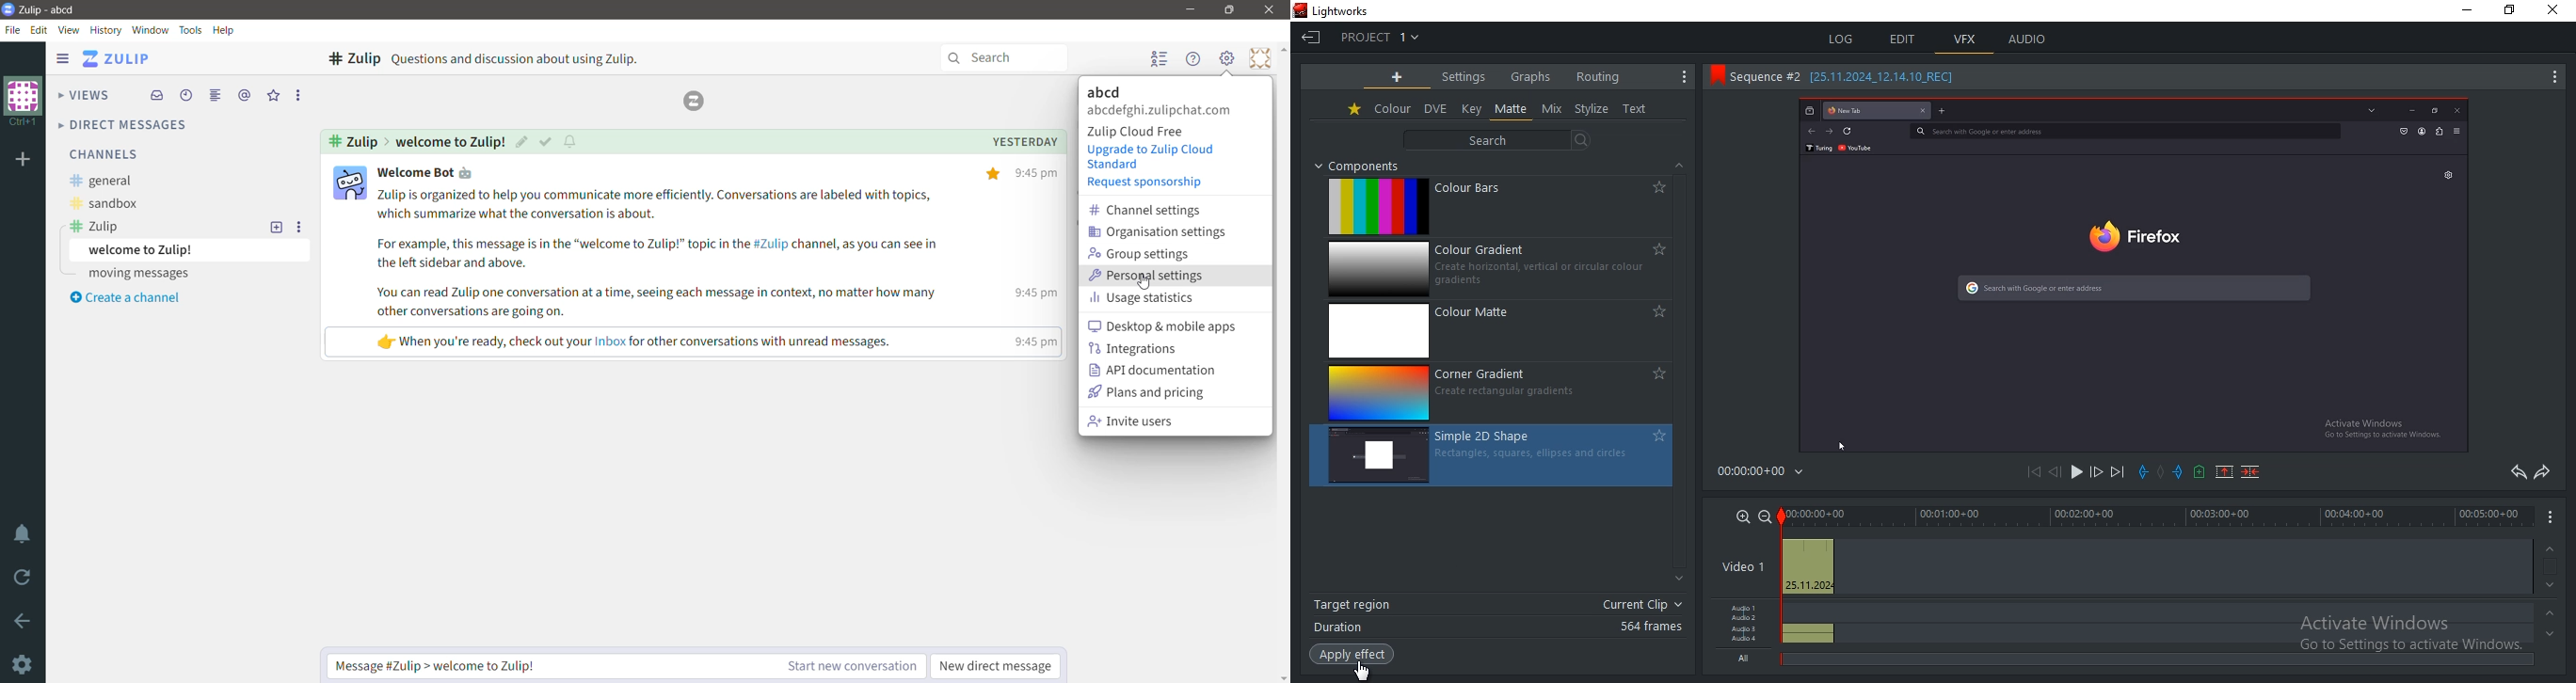 The image size is (2576, 700). What do you see at coordinates (2029, 39) in the screenshot?
I see `audio` at bounding box center [2029, 39].